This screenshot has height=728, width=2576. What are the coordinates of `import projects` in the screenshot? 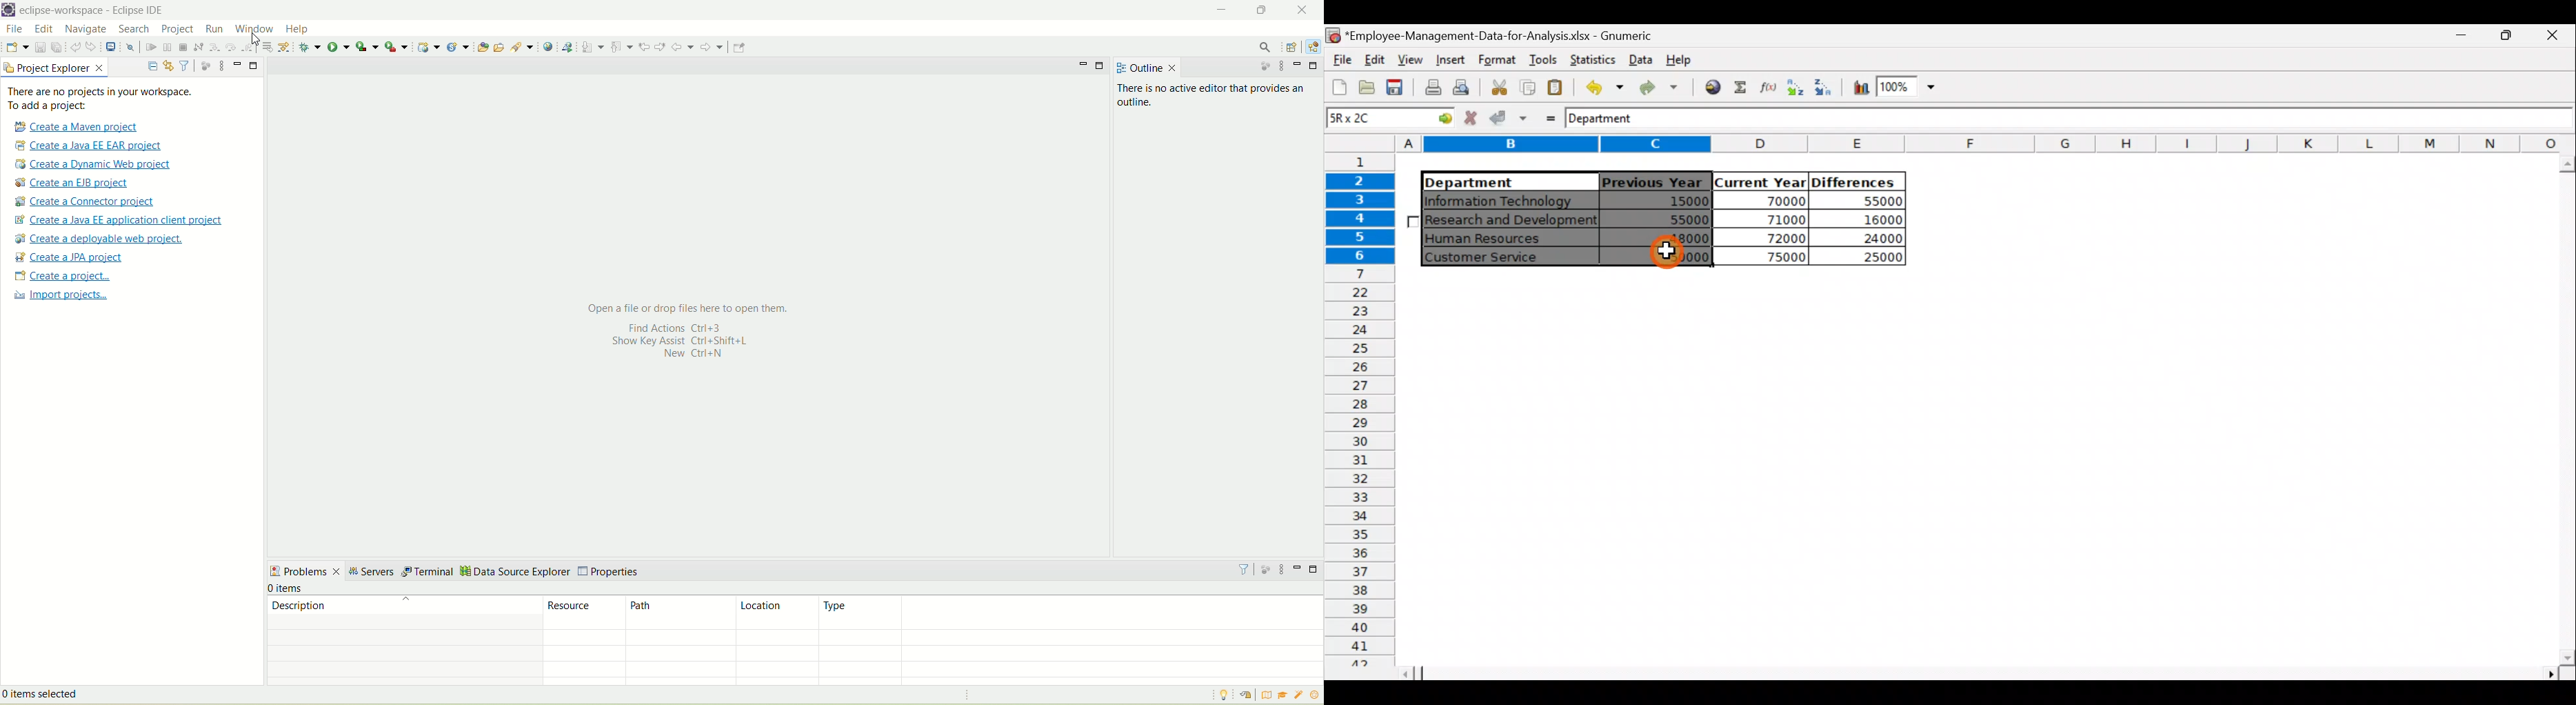 It's located at (59, 297).